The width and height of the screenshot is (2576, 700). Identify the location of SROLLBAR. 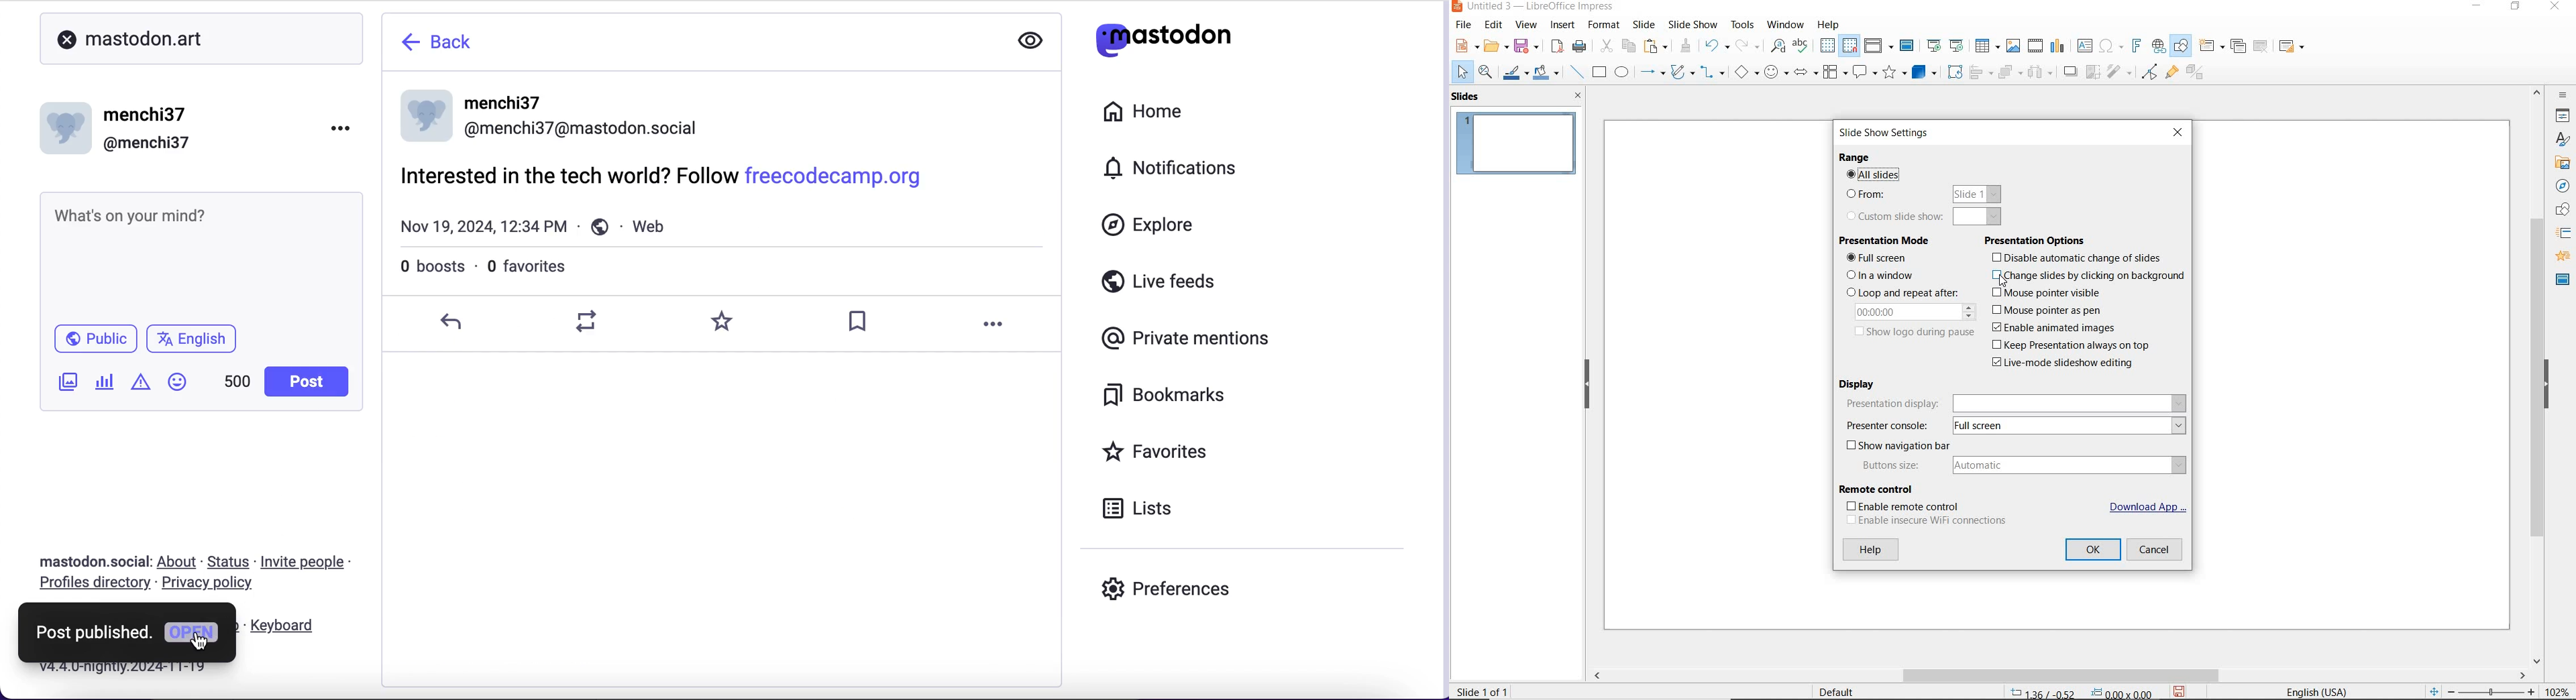
(2537, 377).